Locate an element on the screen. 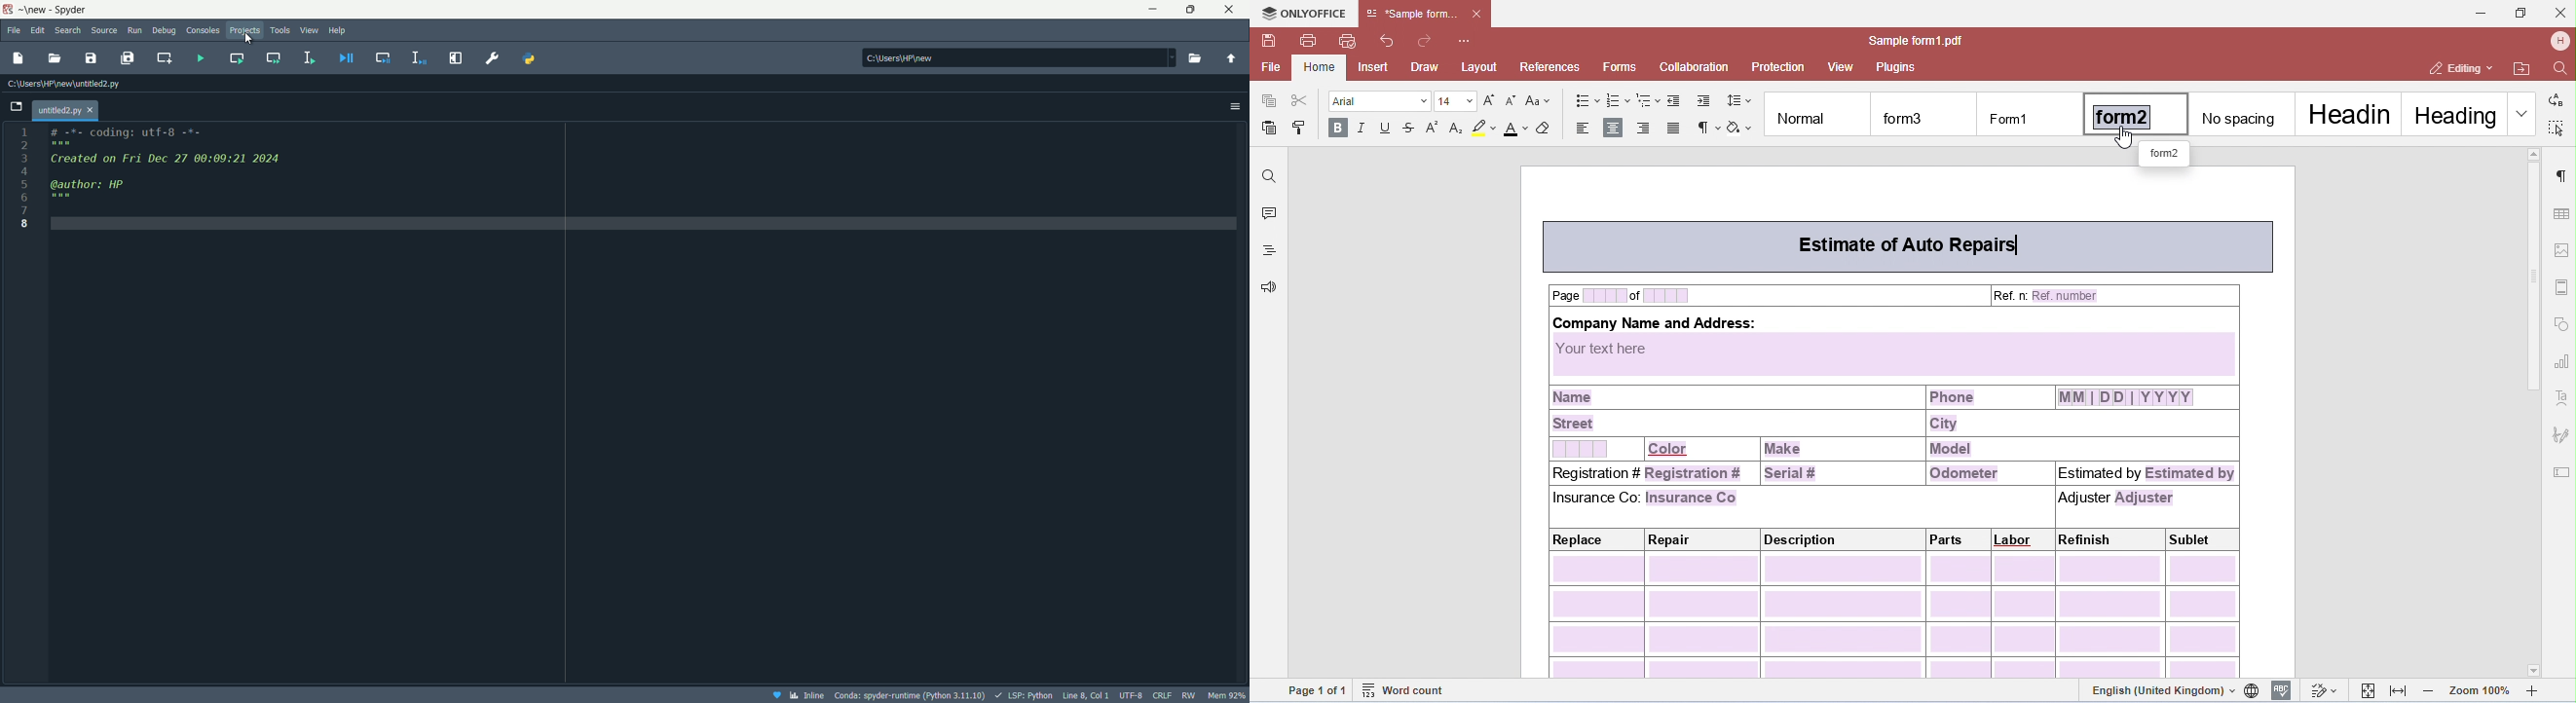 This screenshot has height=728, width=2576. app name is located at coordinates (51, 10).